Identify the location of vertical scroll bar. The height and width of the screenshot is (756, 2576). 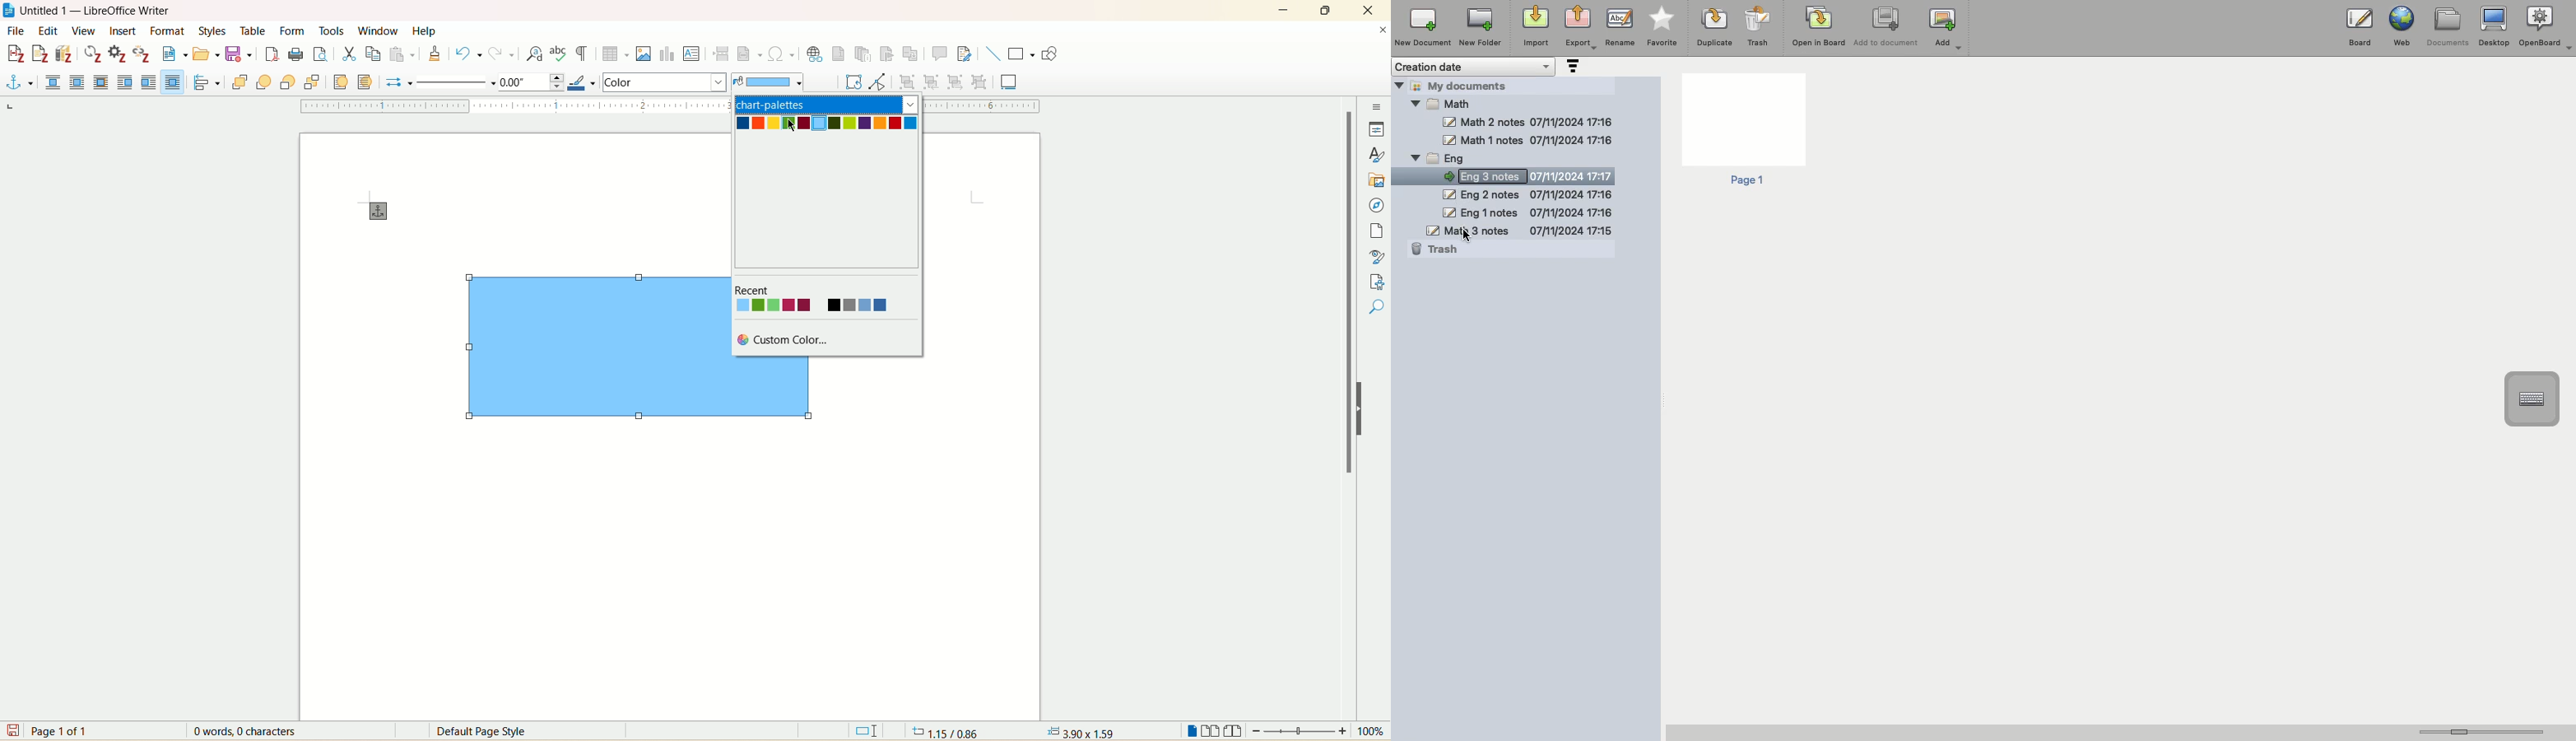
(1349, 409).